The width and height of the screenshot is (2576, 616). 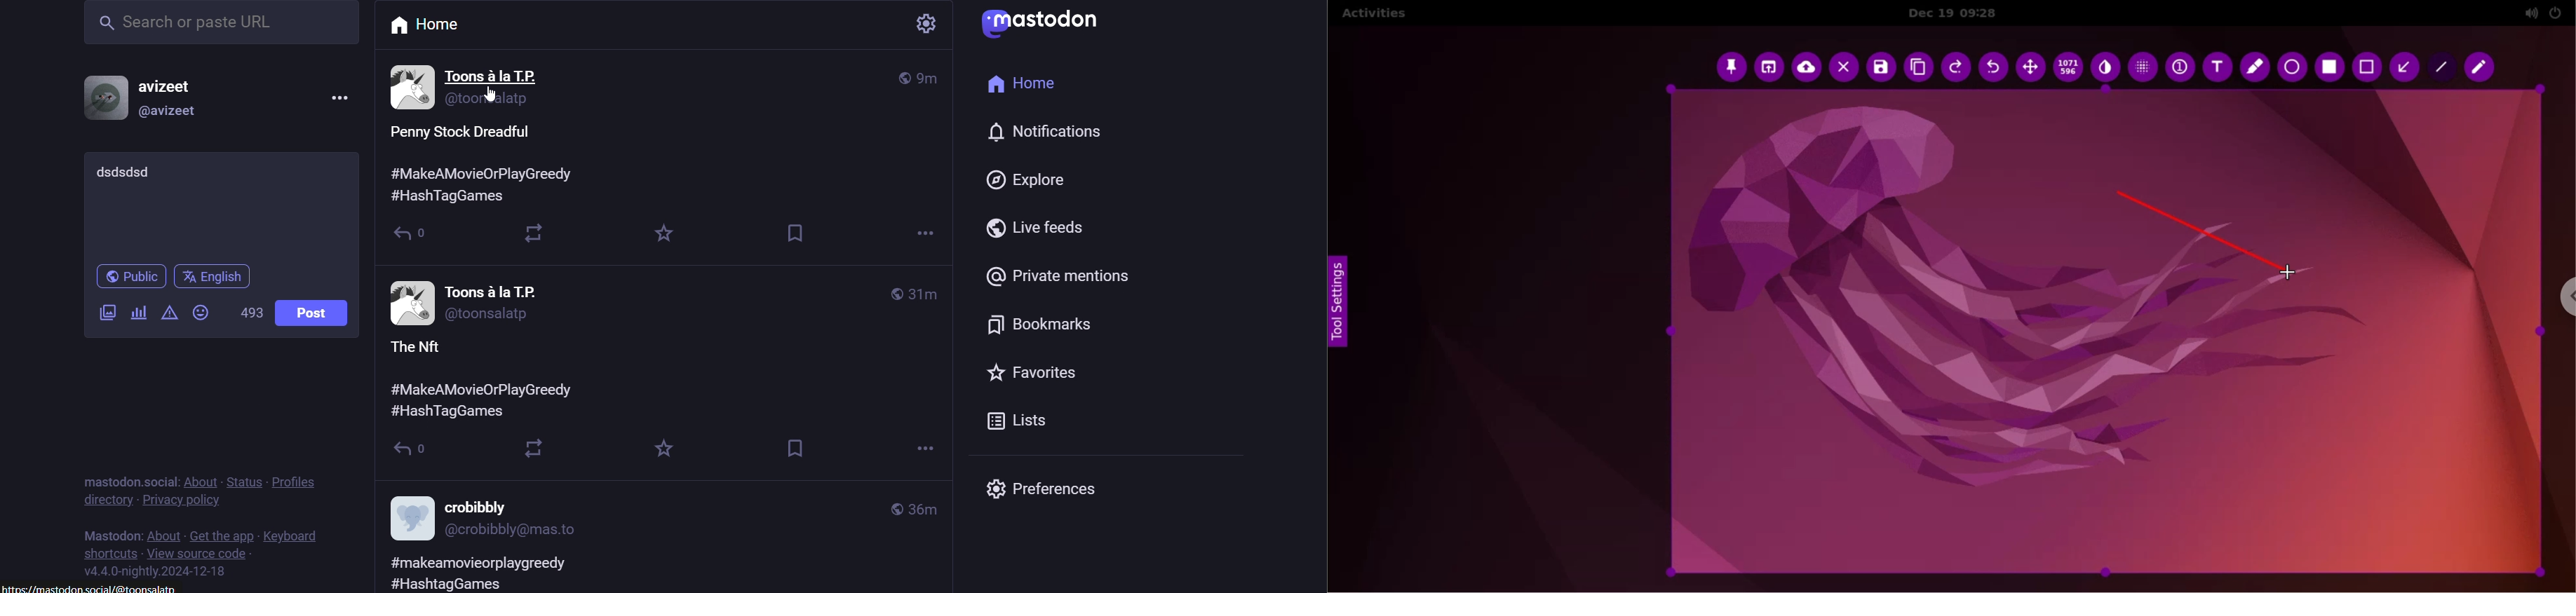 What do you see at coordinates (293, 478) in the screenshot?
I see `profiles` at bounding box center [293, 478].